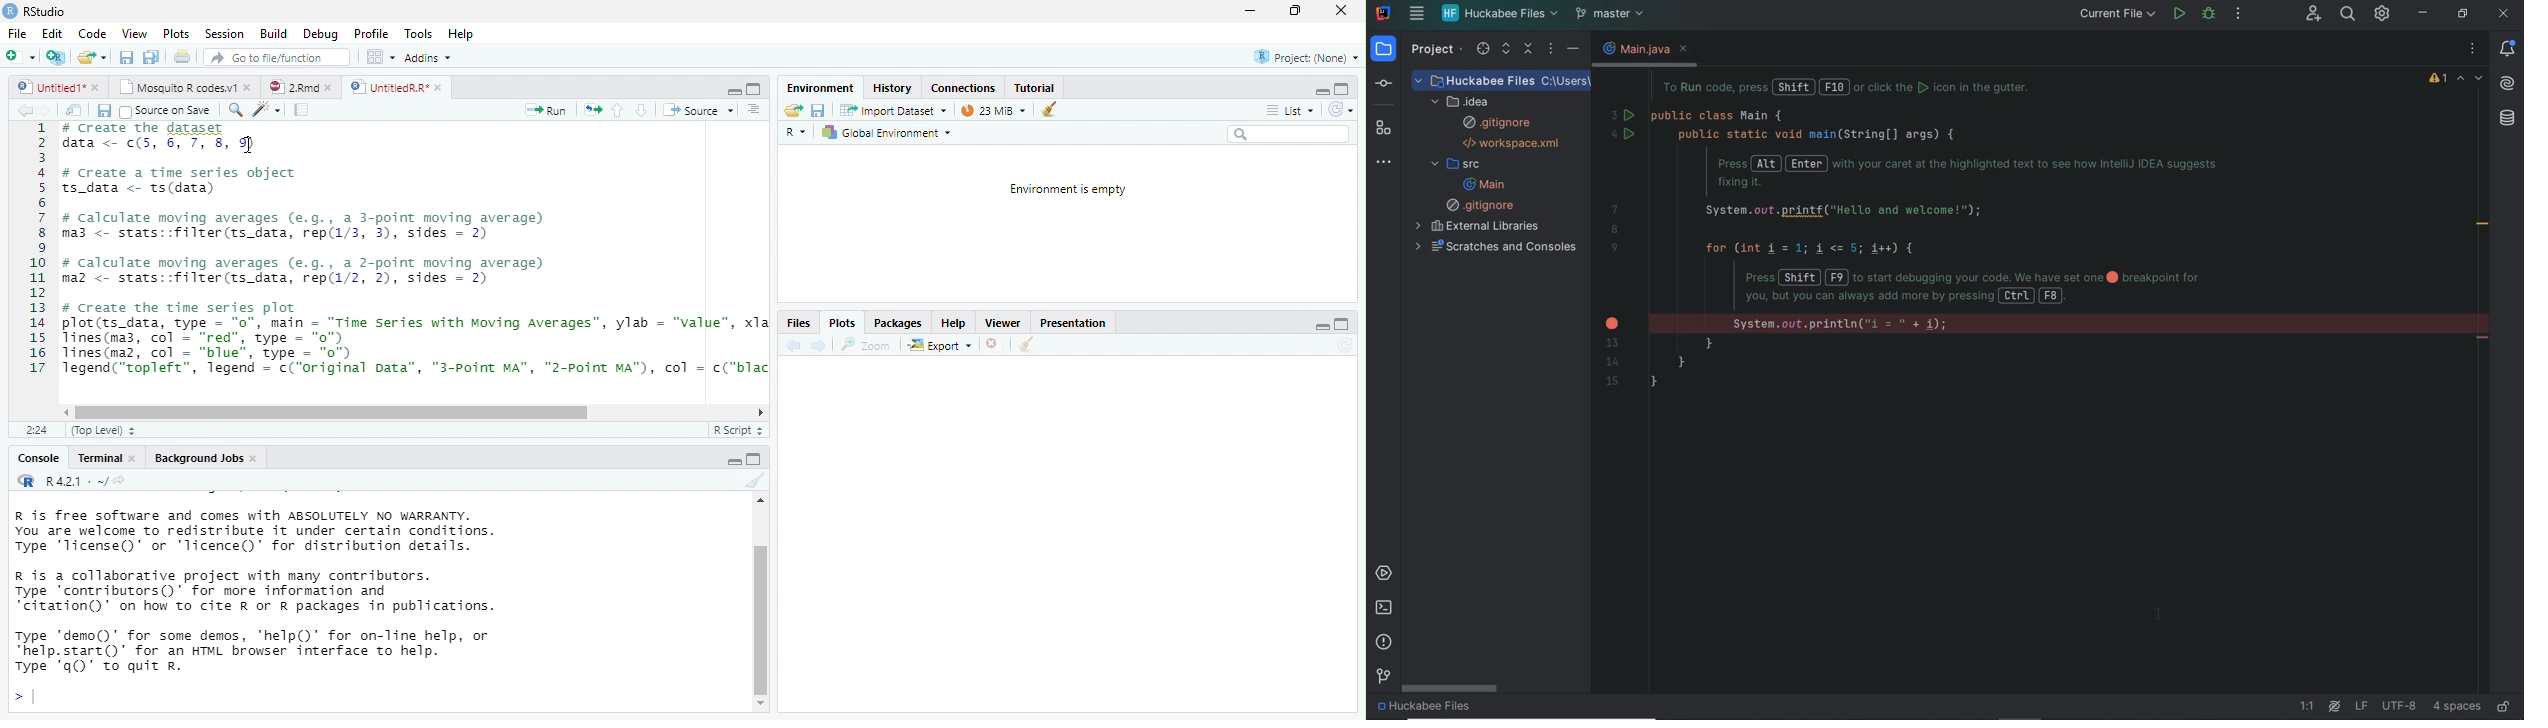 The image size is (2548, 728). Describe the element at coordinates (183, 56) in the screenshot. I see `print current file` at that location.